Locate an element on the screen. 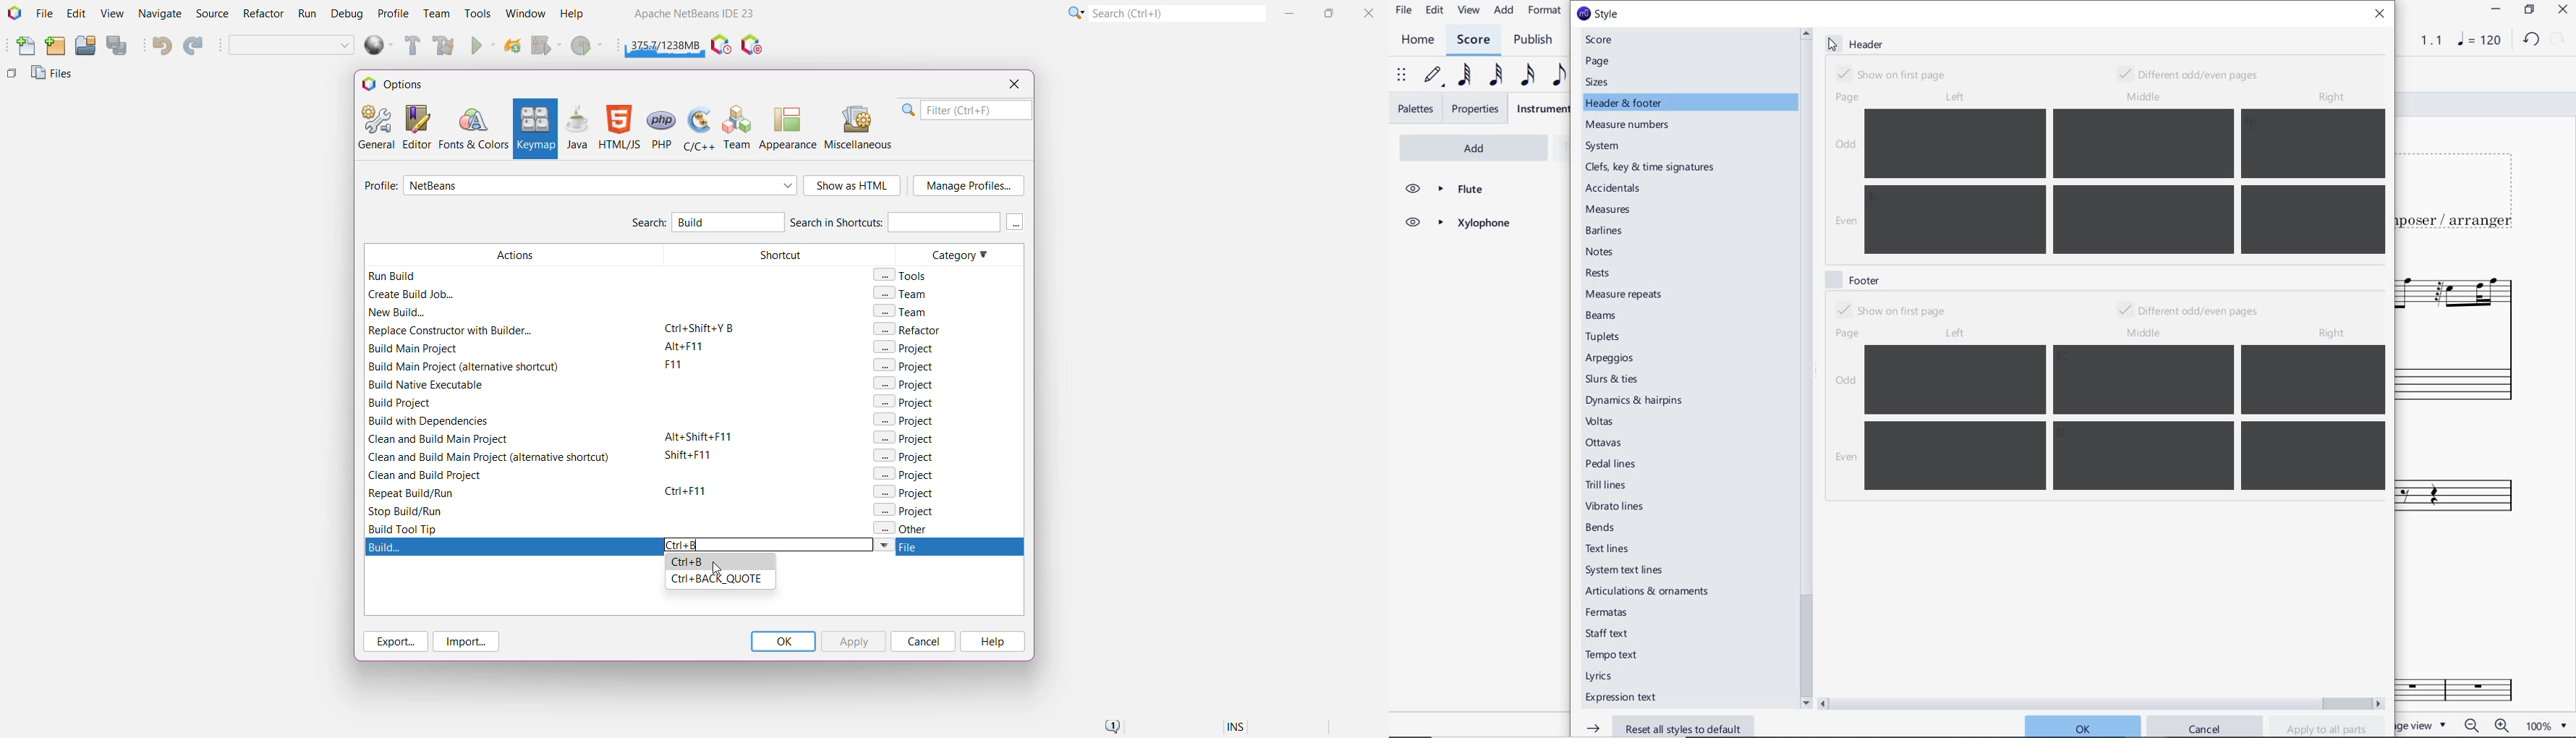  ADD is located at coordinates (1455, 146).